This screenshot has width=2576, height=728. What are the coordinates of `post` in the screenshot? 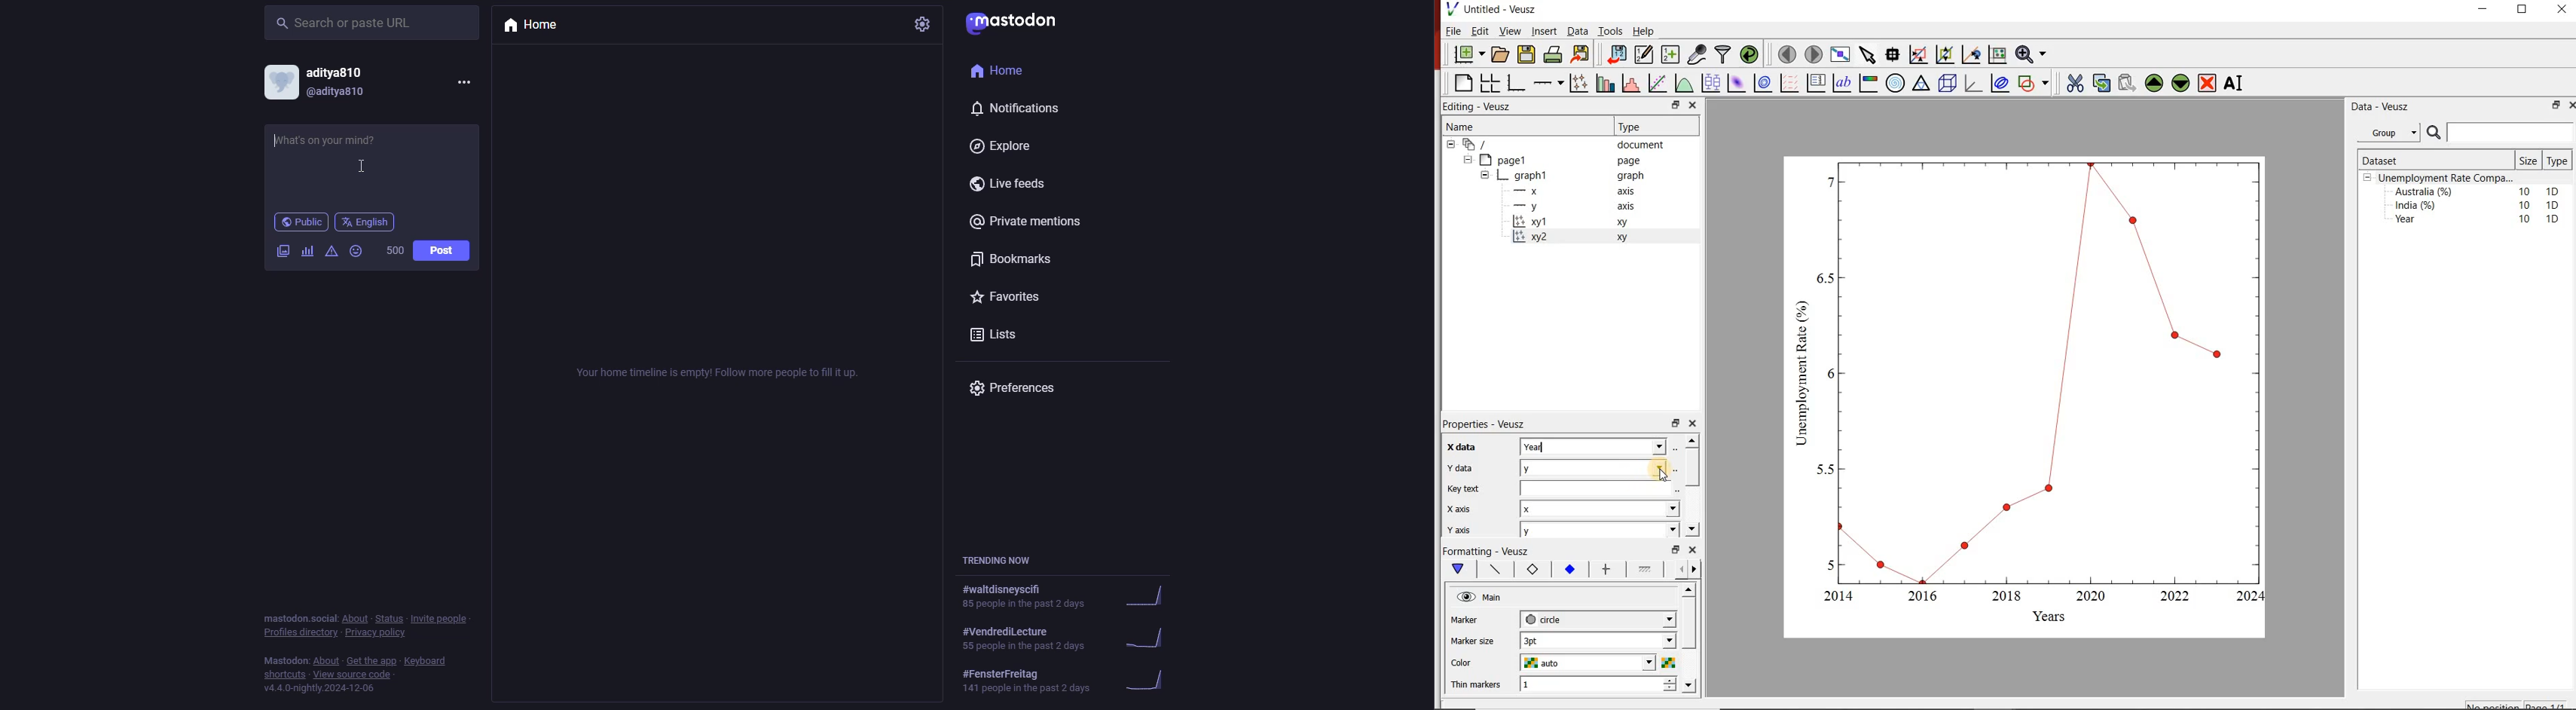 It's located at (441, 250).